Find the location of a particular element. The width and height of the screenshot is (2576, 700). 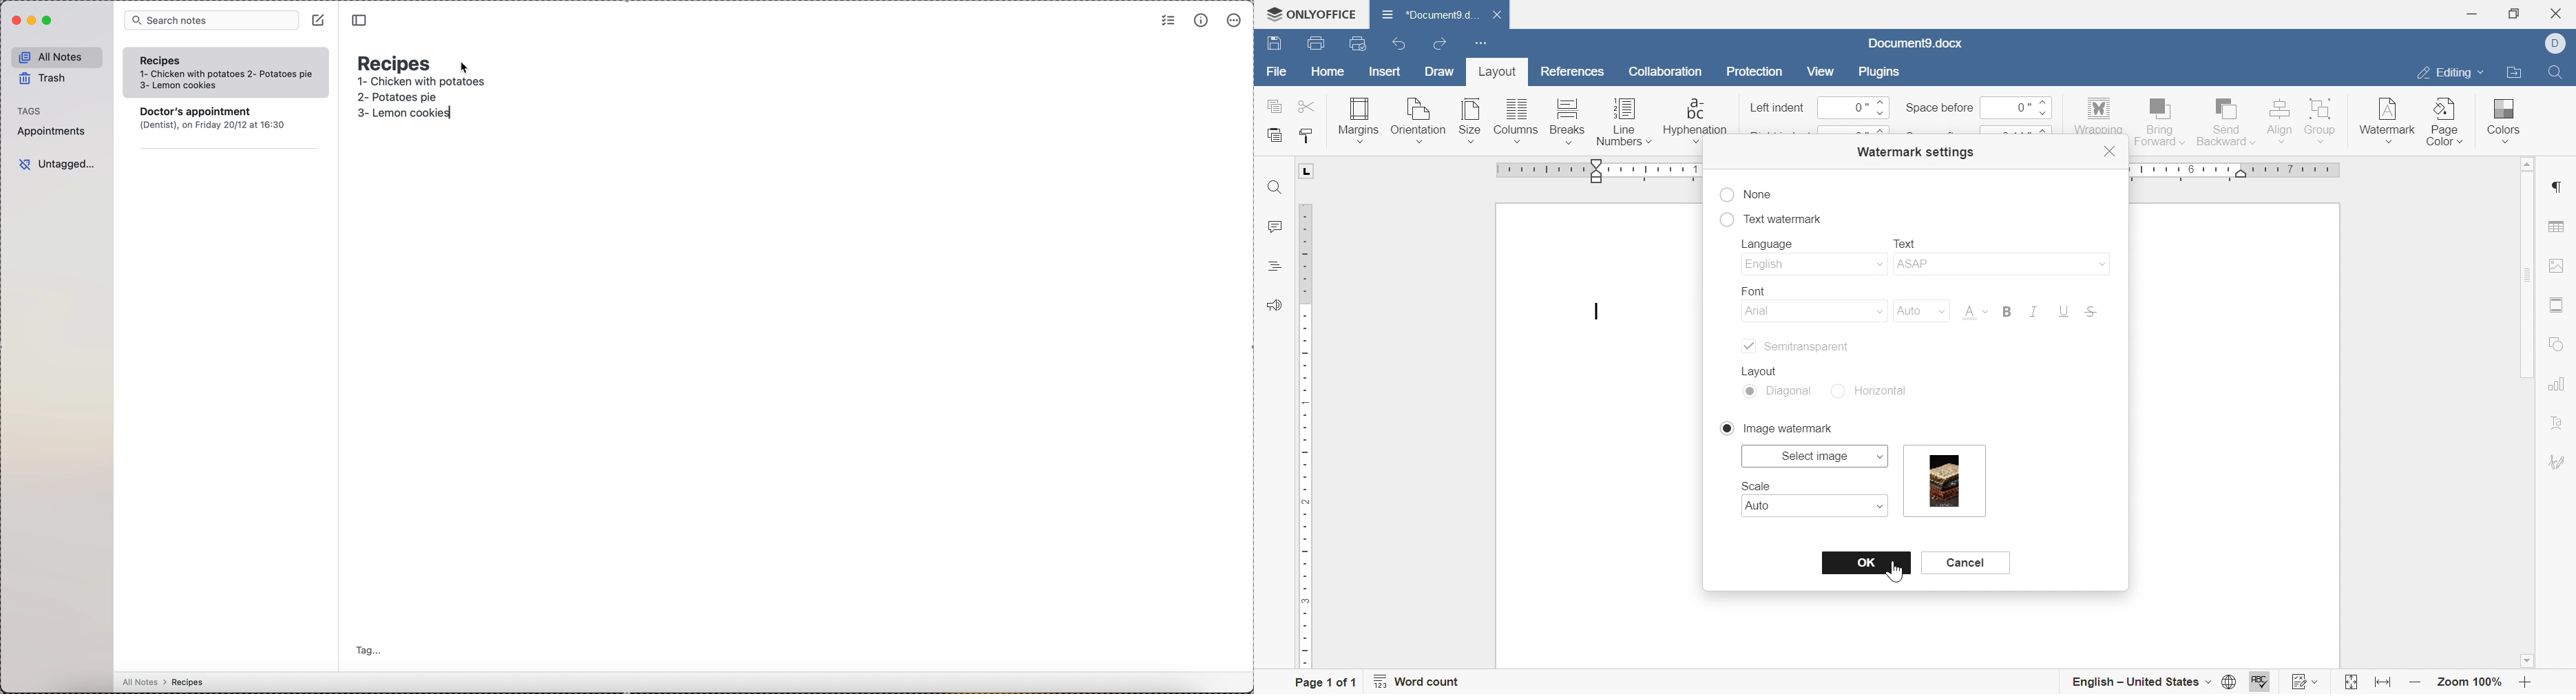

copy is located at coordinates (1275, 105).